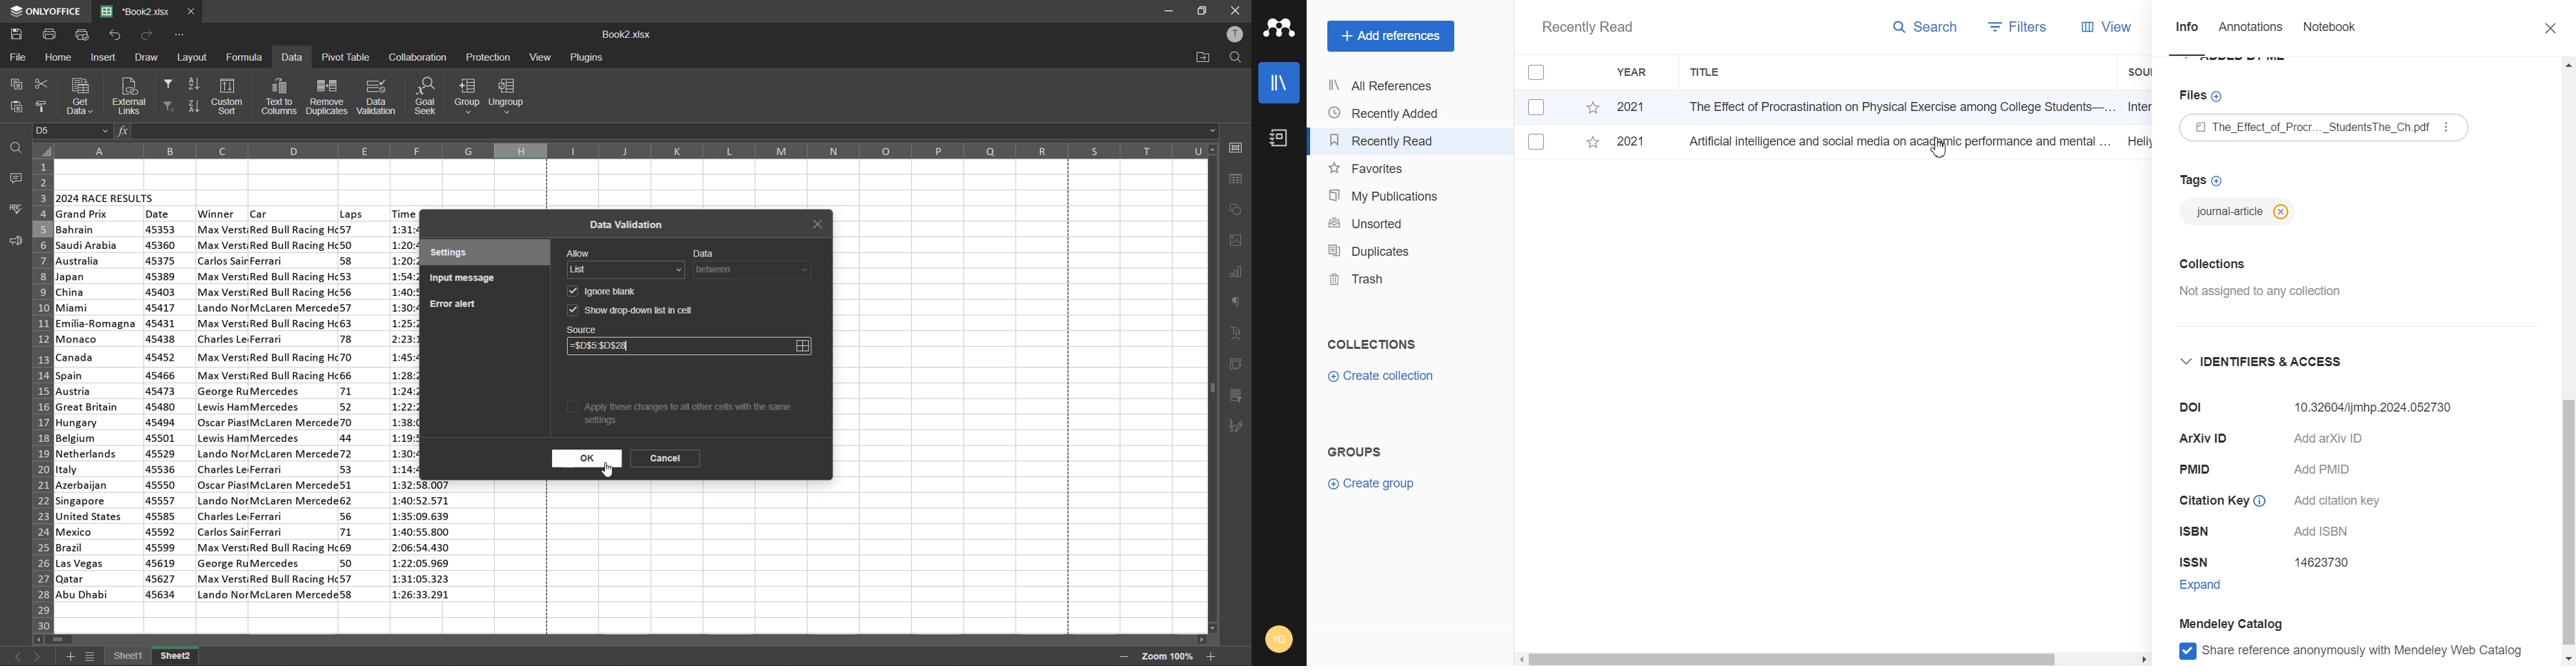  I want to click on grand prix, so click(83, 214).